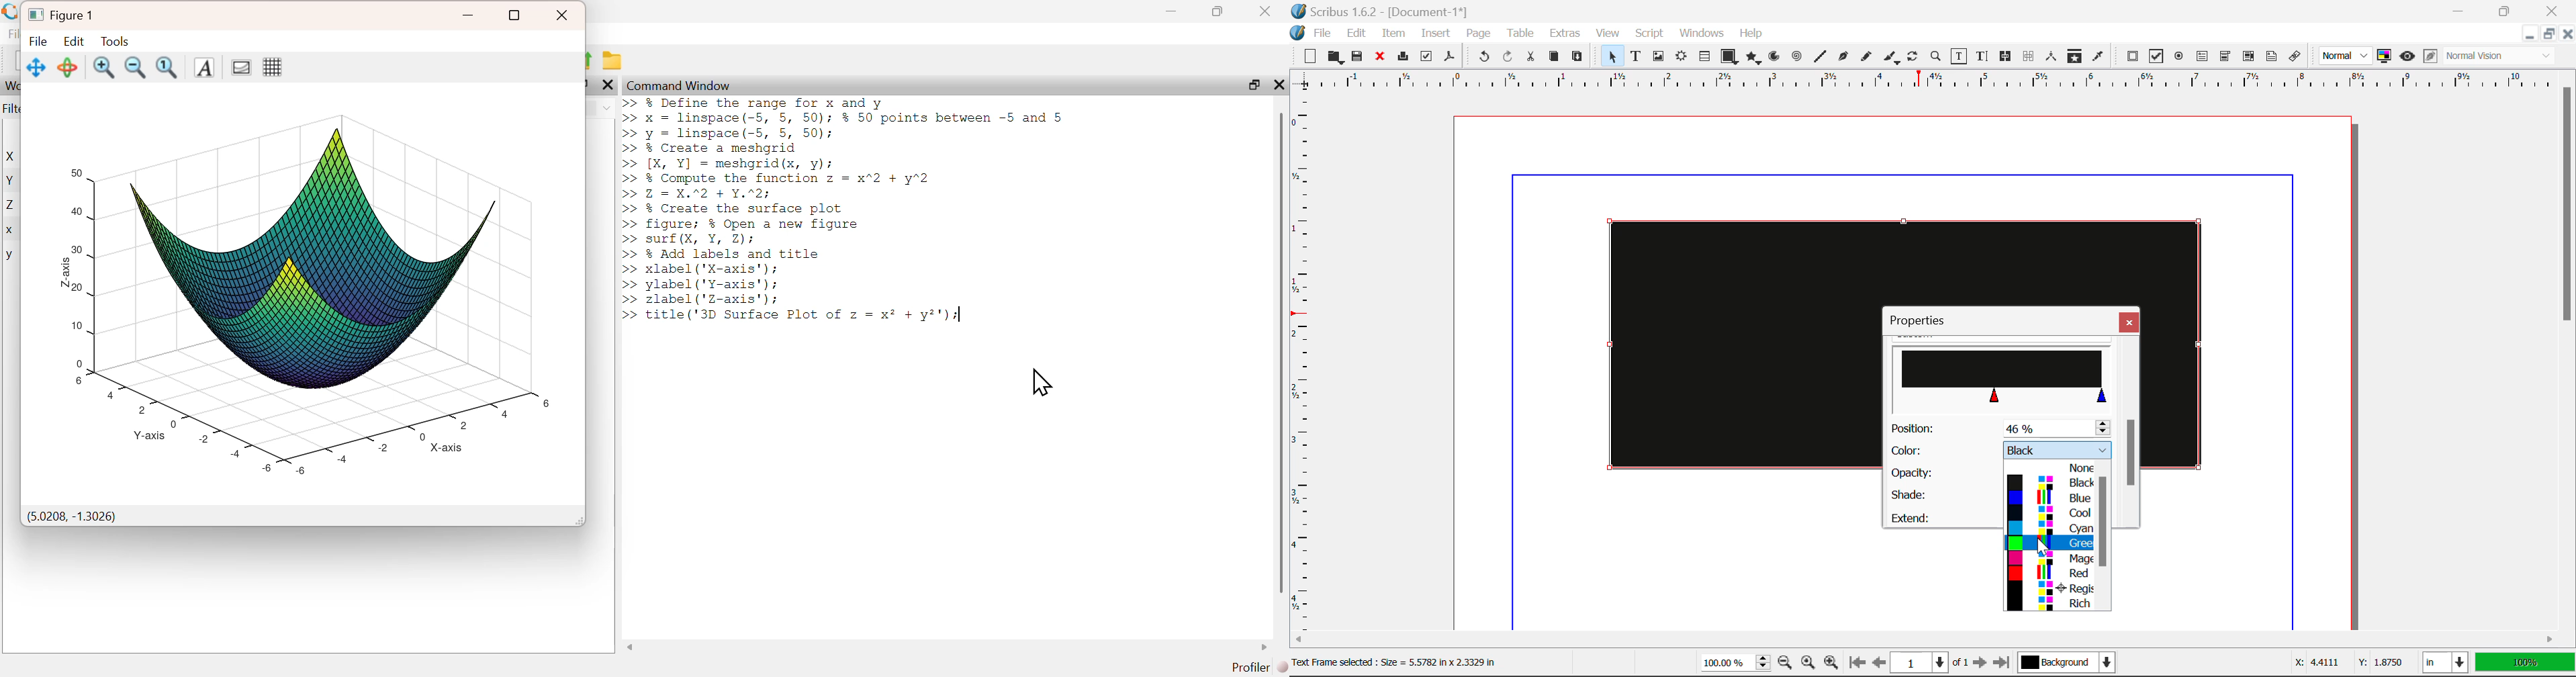  What do you see at coordinates (272, 66) in the screenshot?
I see `Grid` at bounding box center [272, 66].